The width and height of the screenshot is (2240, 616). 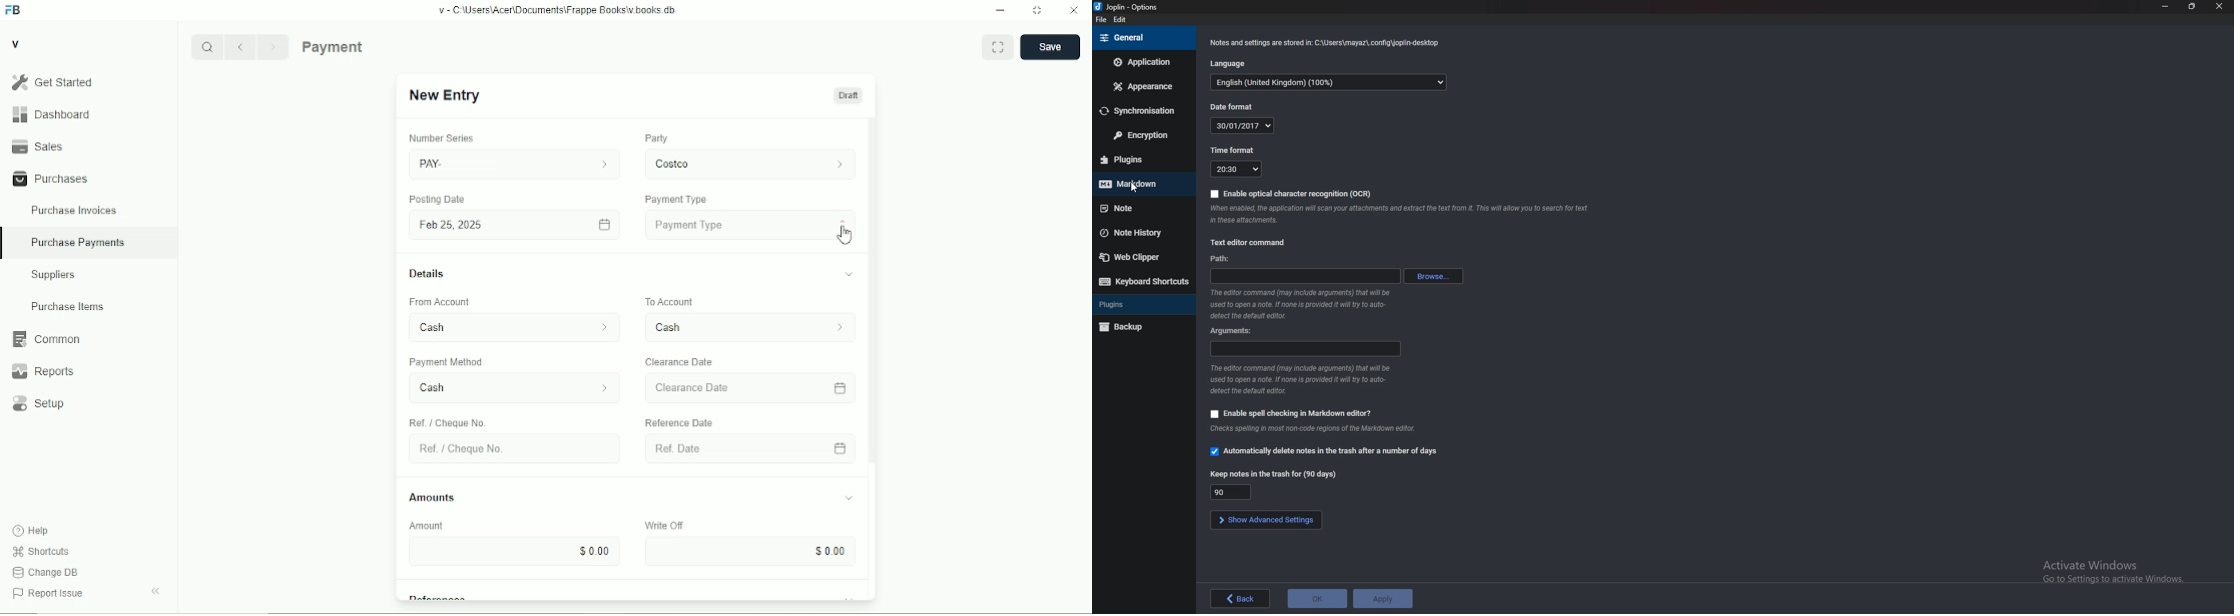 I want to click on Amounts, so click(x=433, y=493).